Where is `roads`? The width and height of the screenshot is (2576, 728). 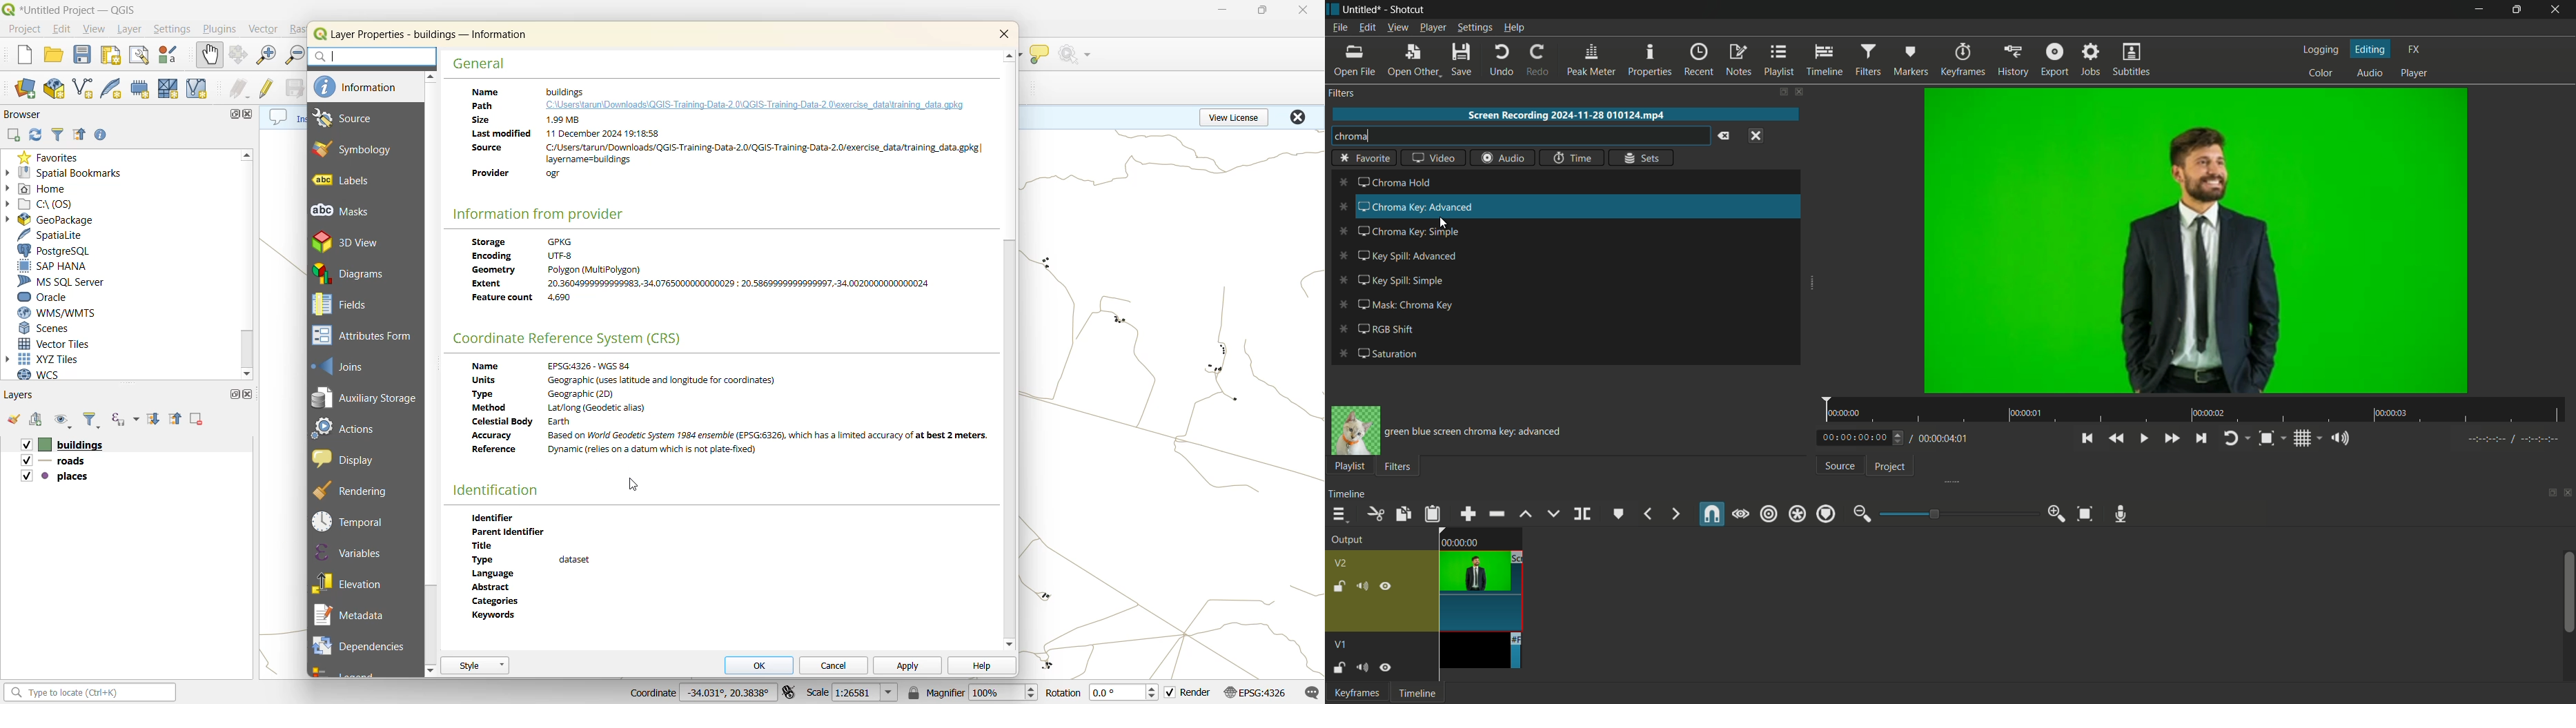
roads is located at coordinates (57, 461).